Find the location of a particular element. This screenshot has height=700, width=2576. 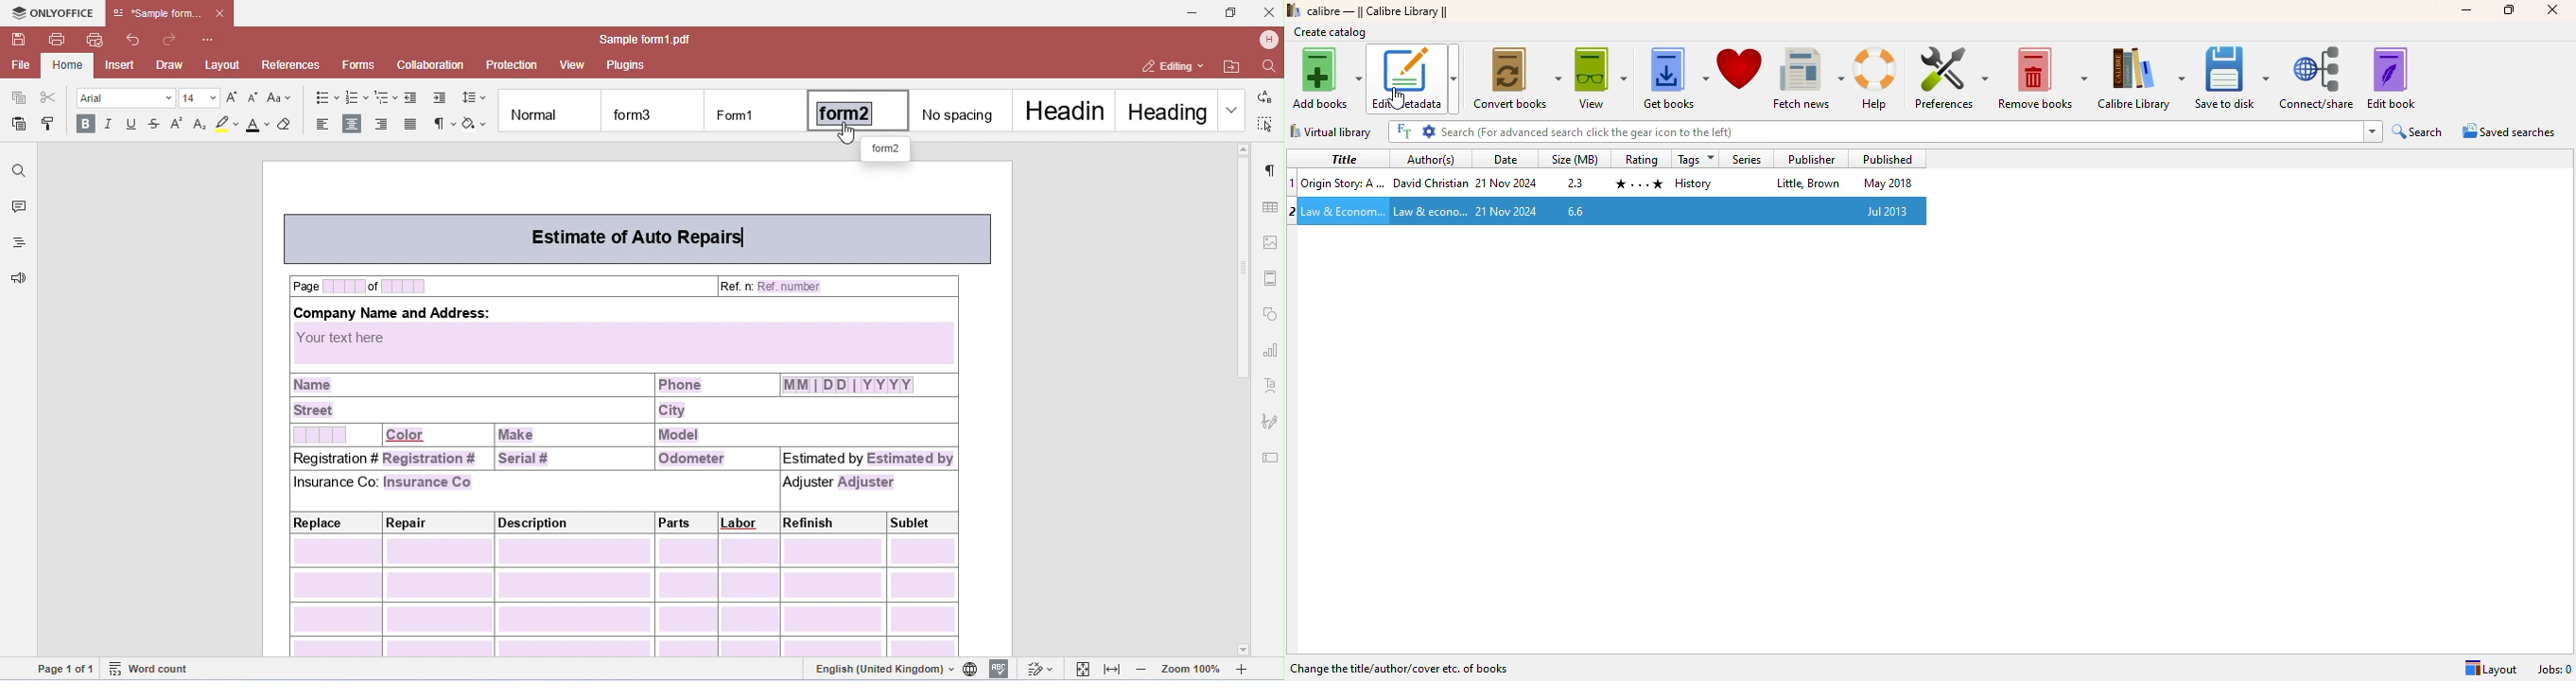

publisher is located at coordinates (1808, 158).